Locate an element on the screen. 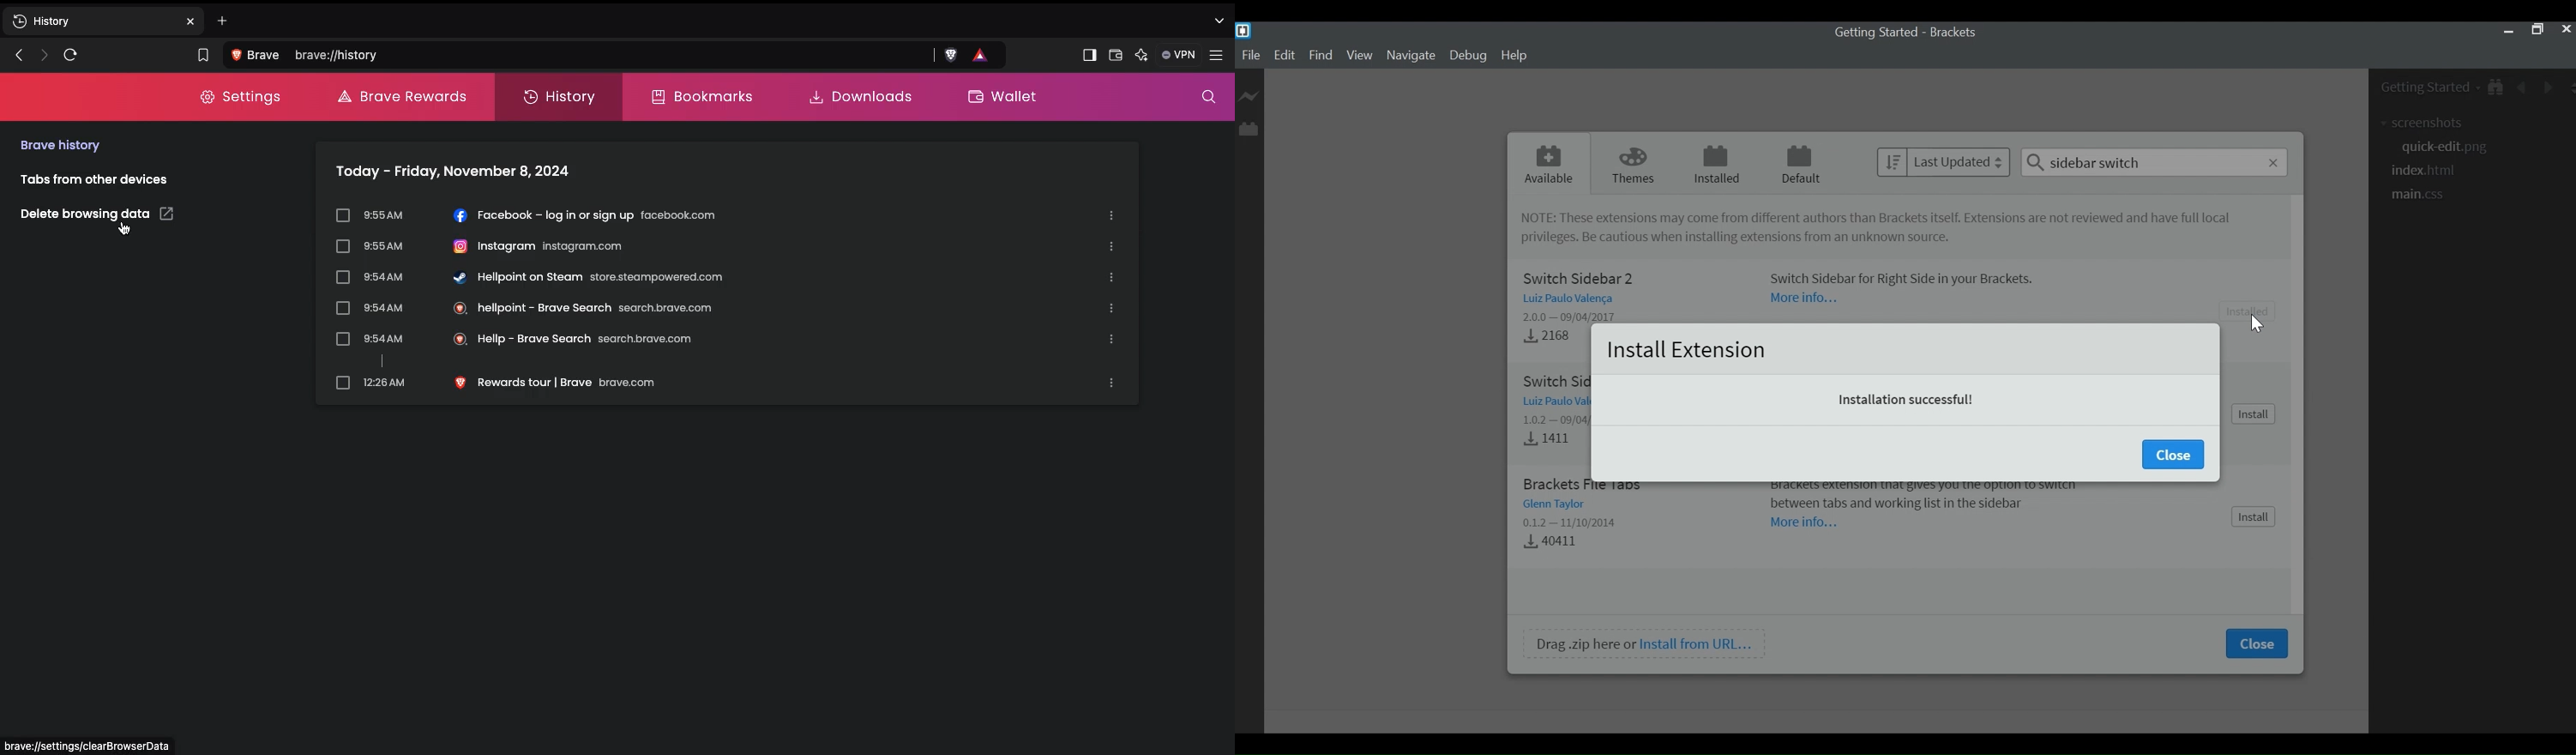 The height and width of the screenshot is (756, 2576). install is located at coordinates (2250, 310).